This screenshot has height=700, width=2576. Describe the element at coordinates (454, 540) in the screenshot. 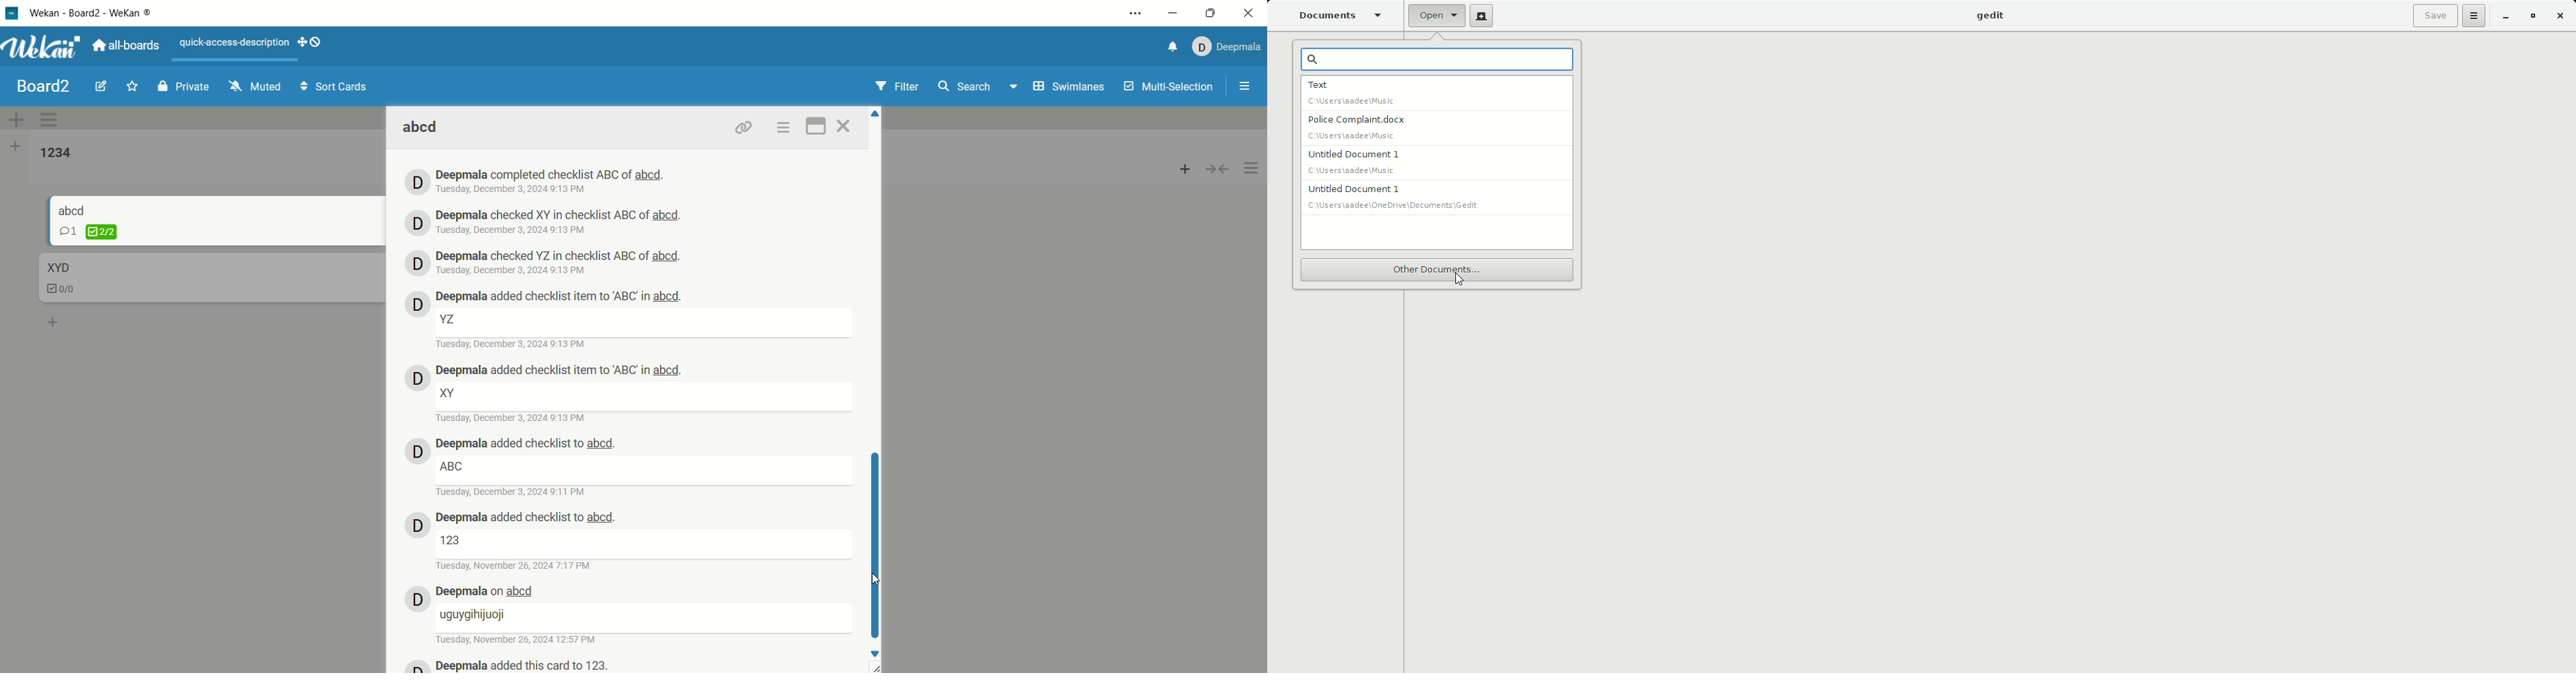

I see `text` at that location.